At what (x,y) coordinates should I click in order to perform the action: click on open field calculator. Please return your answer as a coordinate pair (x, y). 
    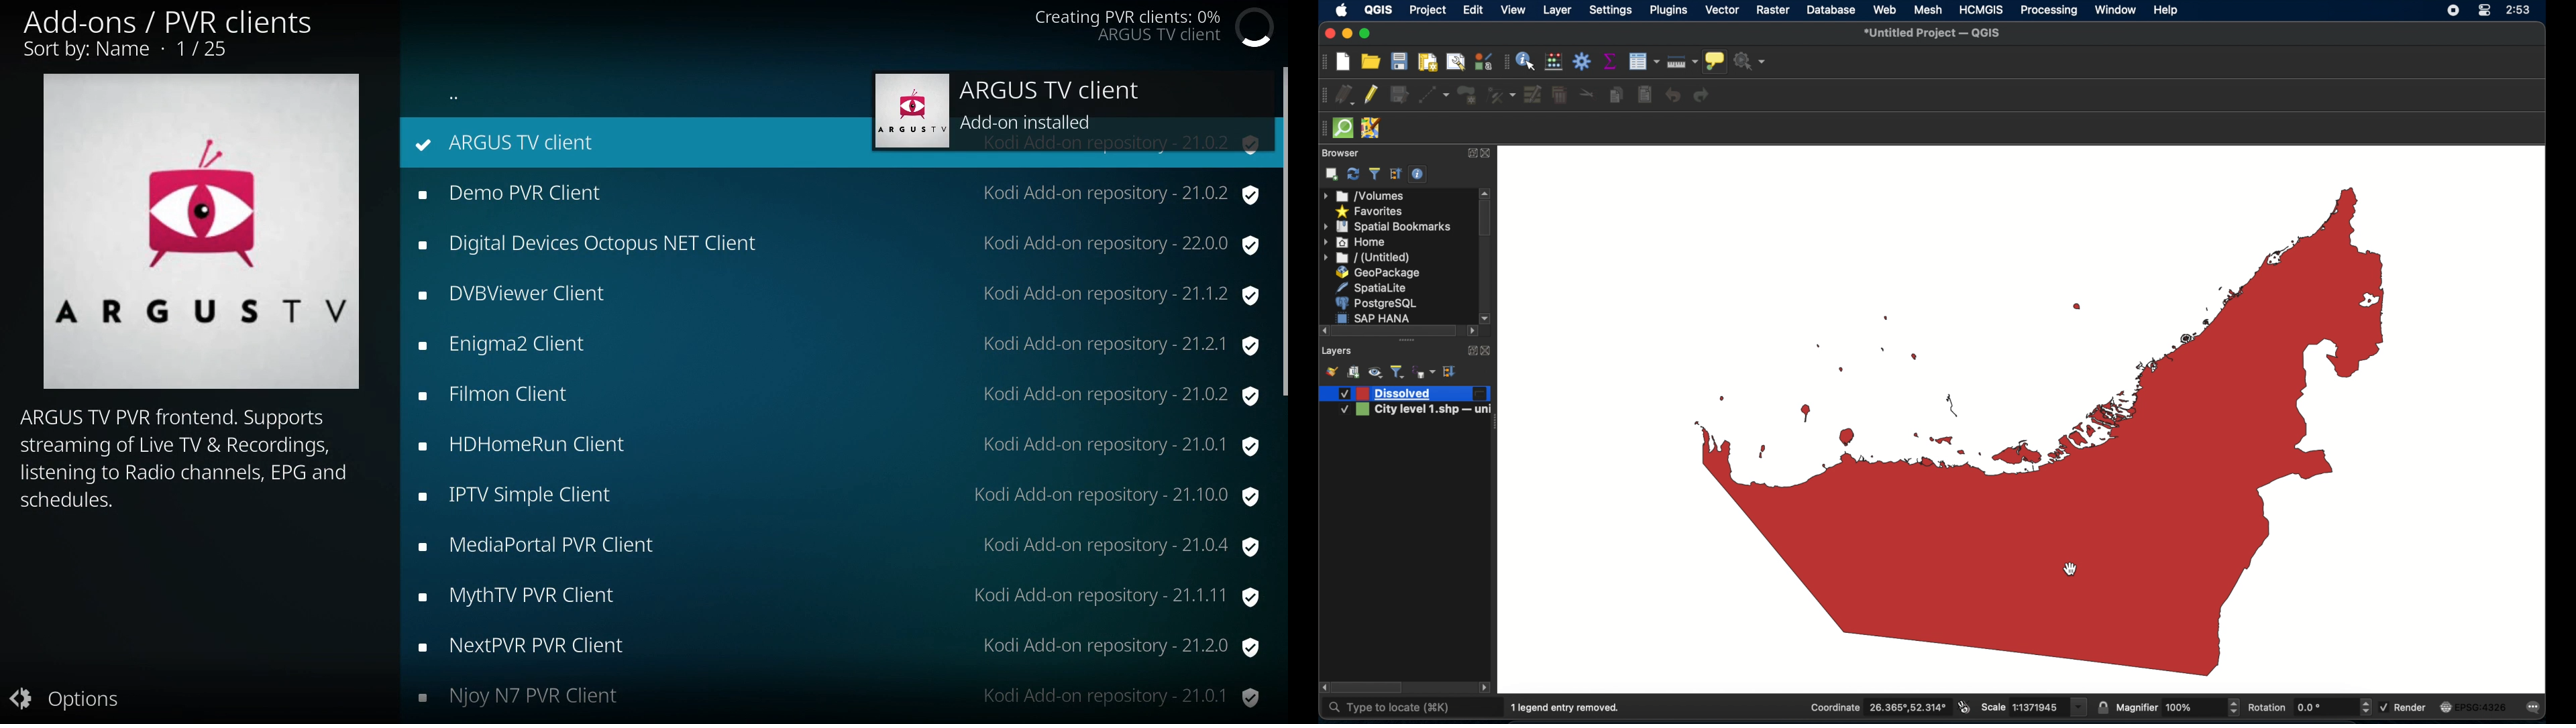
    Looking at the image, I should click on (1554, 62).